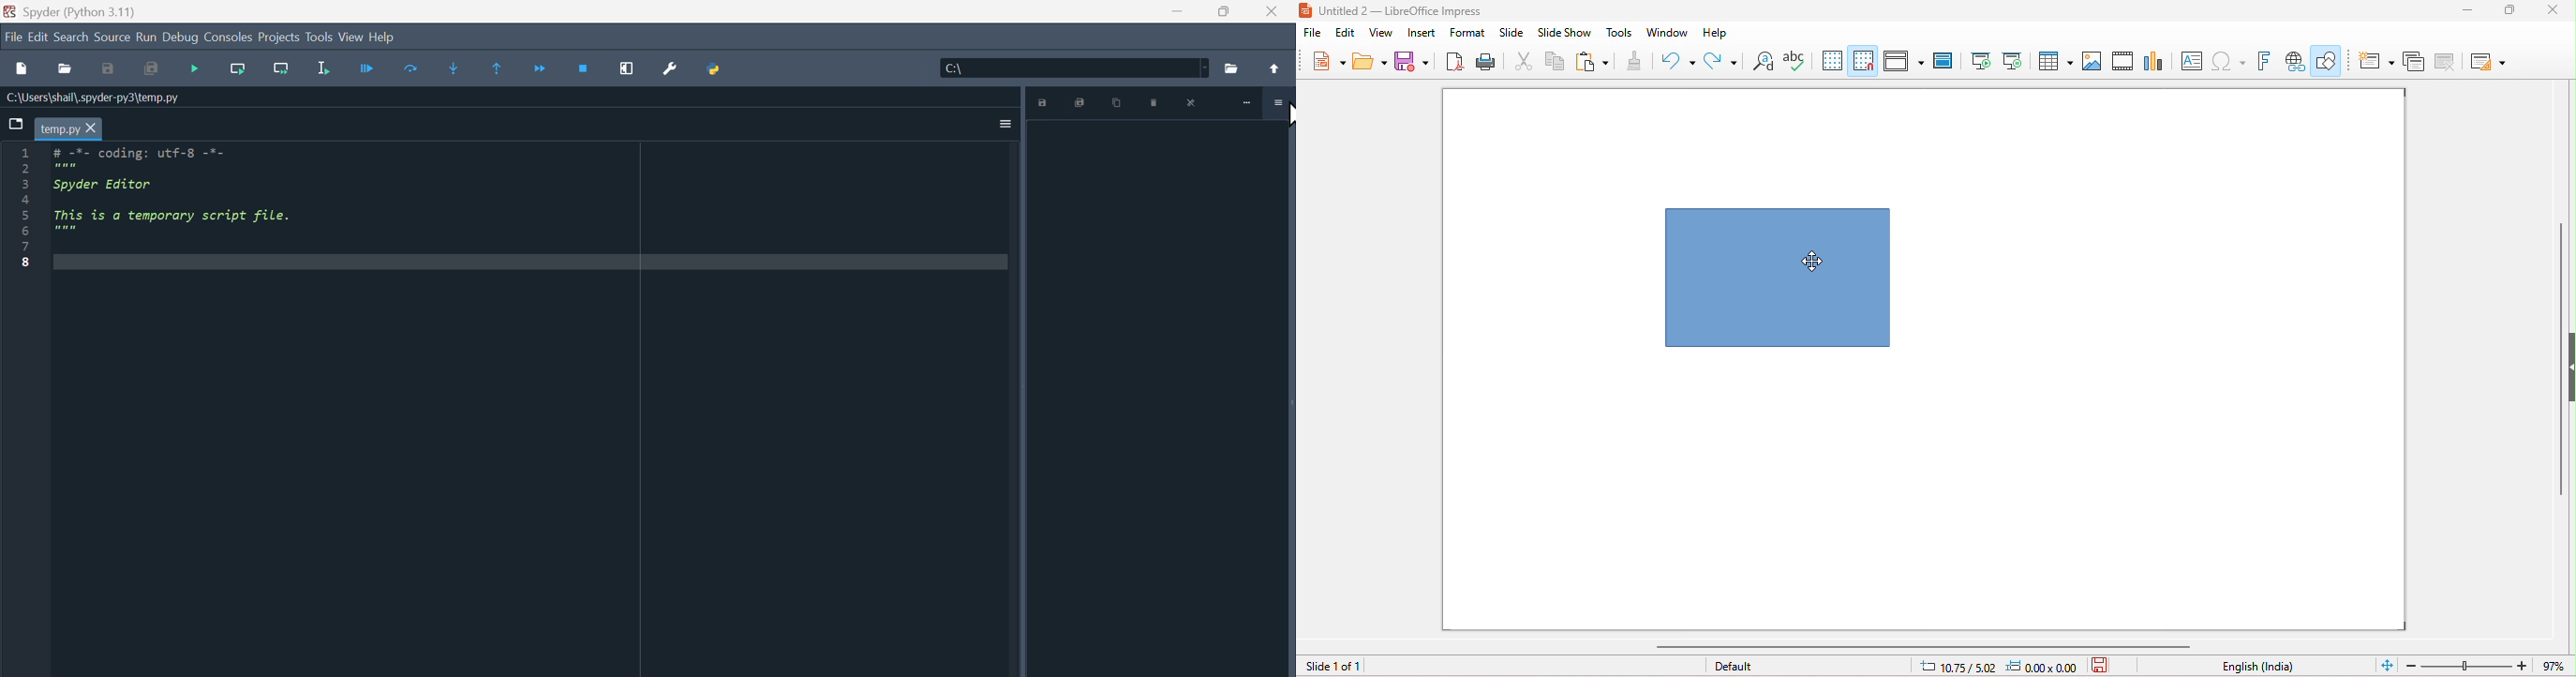 This screenshot has width=2576, height=700. Describe the element at coordinates (1115, 102) in the screenshot. I see `Copy plot to clipboard as image` at that location.